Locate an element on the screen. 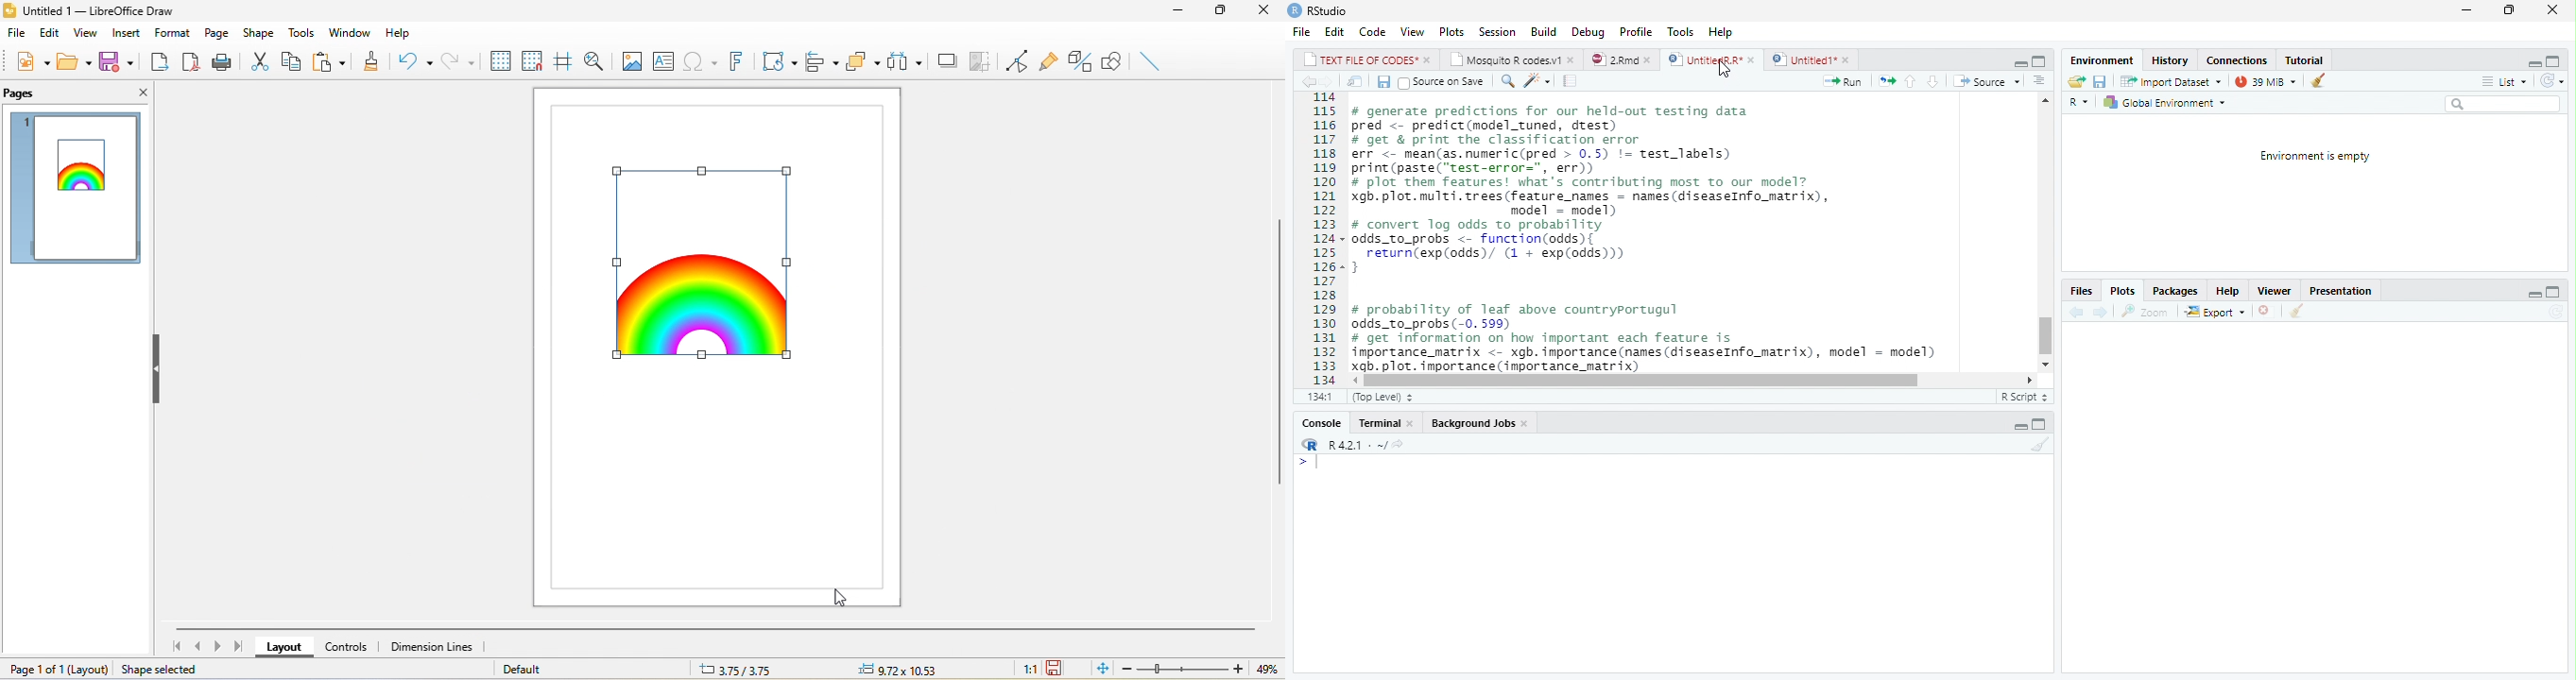 This screenshot has height=700, width=2576. # generate predictions for our held-out testing data
pred <- predict(model_tuned, drest)
# get & print the classification error
err <- mean(as.numeric(pred > 0.5) != test_labels)
print (paste(“test-error=", err))
# plot them features! what's contributing most to our model?
gb. plot. multi. trees (feature_names = names (diseaseInfo_matrix),
model = model)
# convert log odds to probability
odds_to_probs <- function(odds){
return(exp(odds)/ (1 + exp(0dds)))
3 is located at coordinates (1601, 193).